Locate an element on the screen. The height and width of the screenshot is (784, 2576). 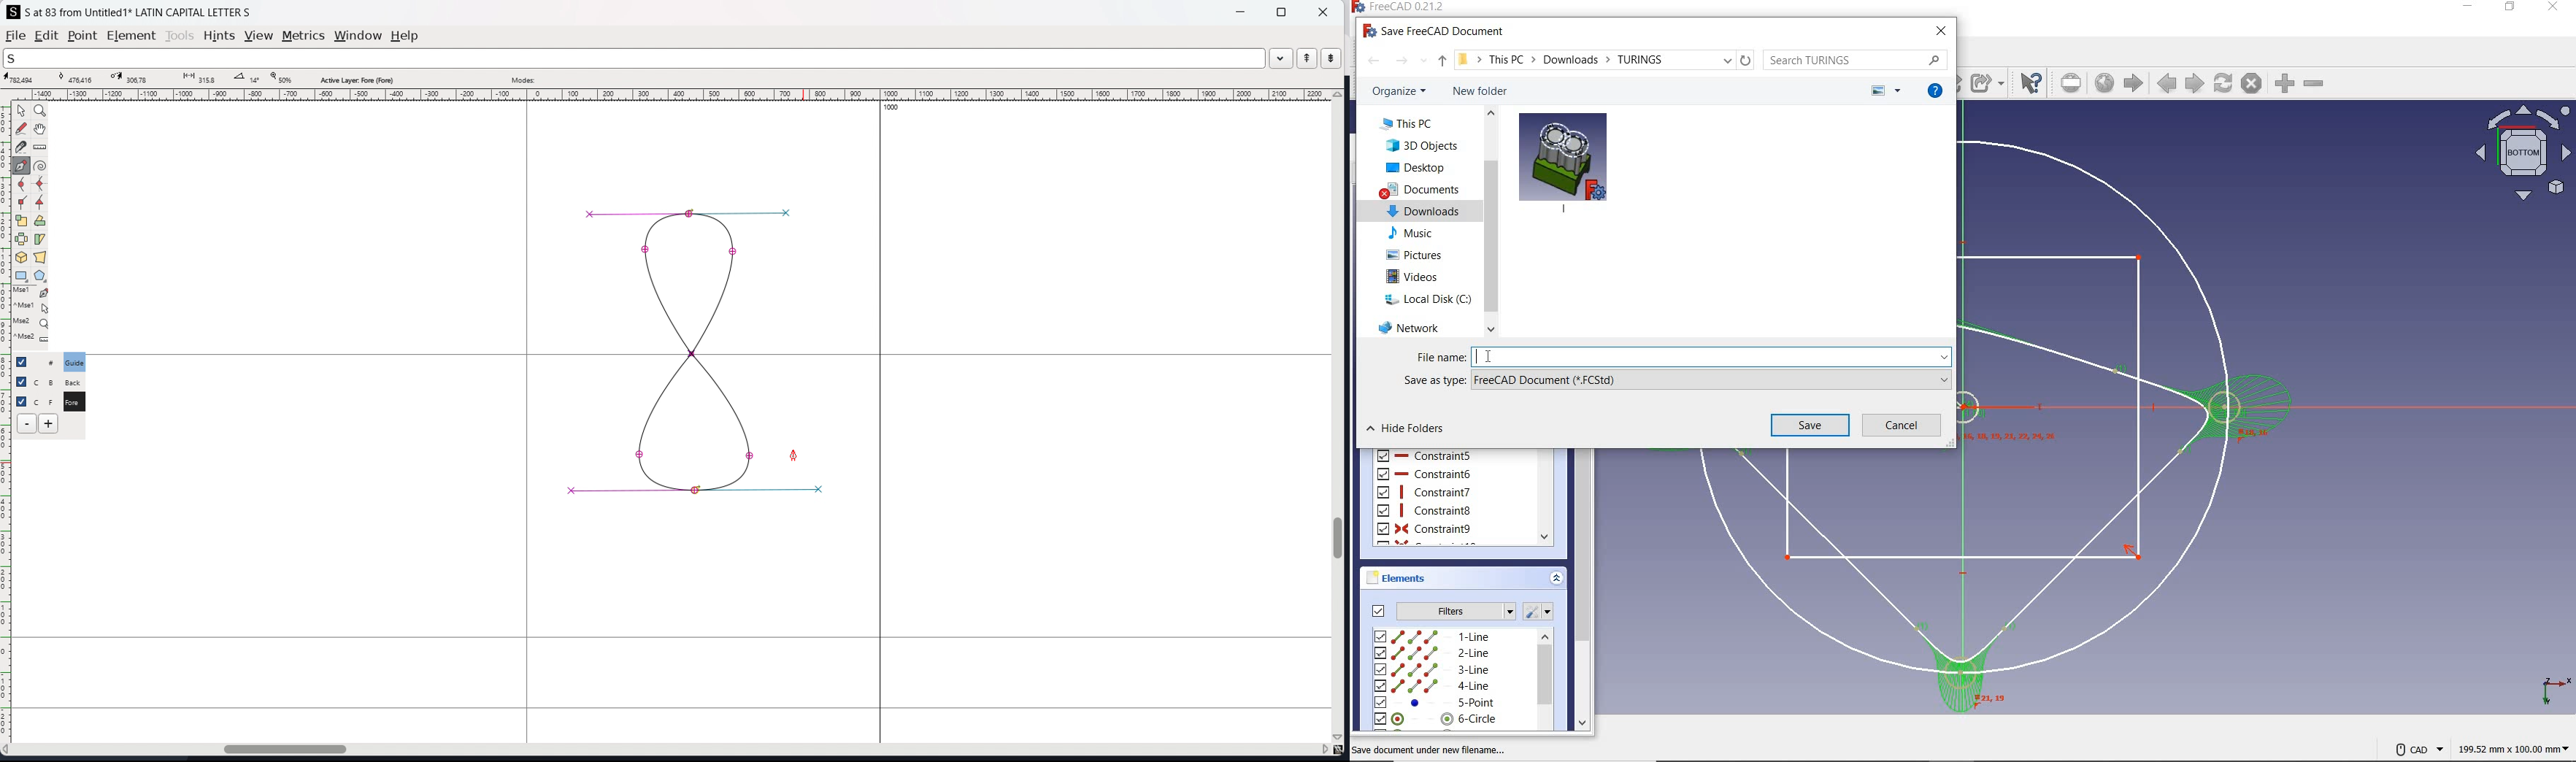
file is located at coordinates (16, 35).